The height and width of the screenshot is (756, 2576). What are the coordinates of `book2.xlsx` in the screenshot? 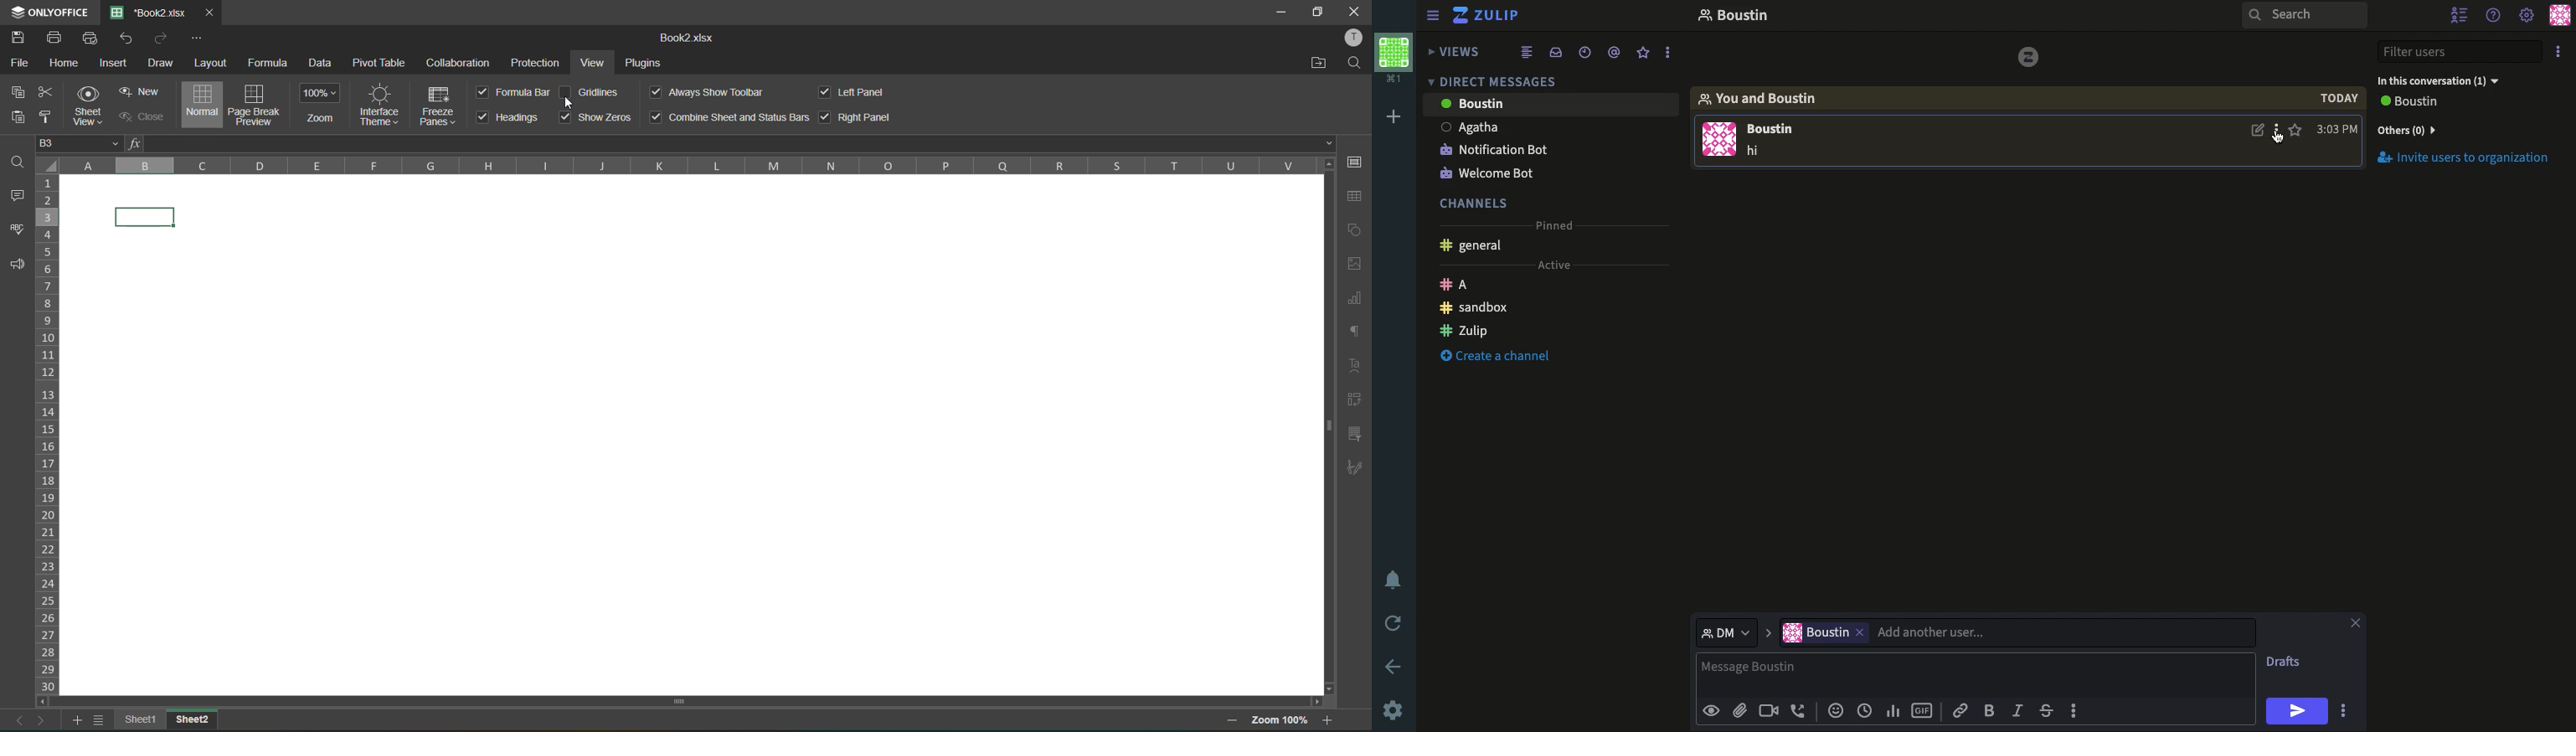 It's located at (683, 39).